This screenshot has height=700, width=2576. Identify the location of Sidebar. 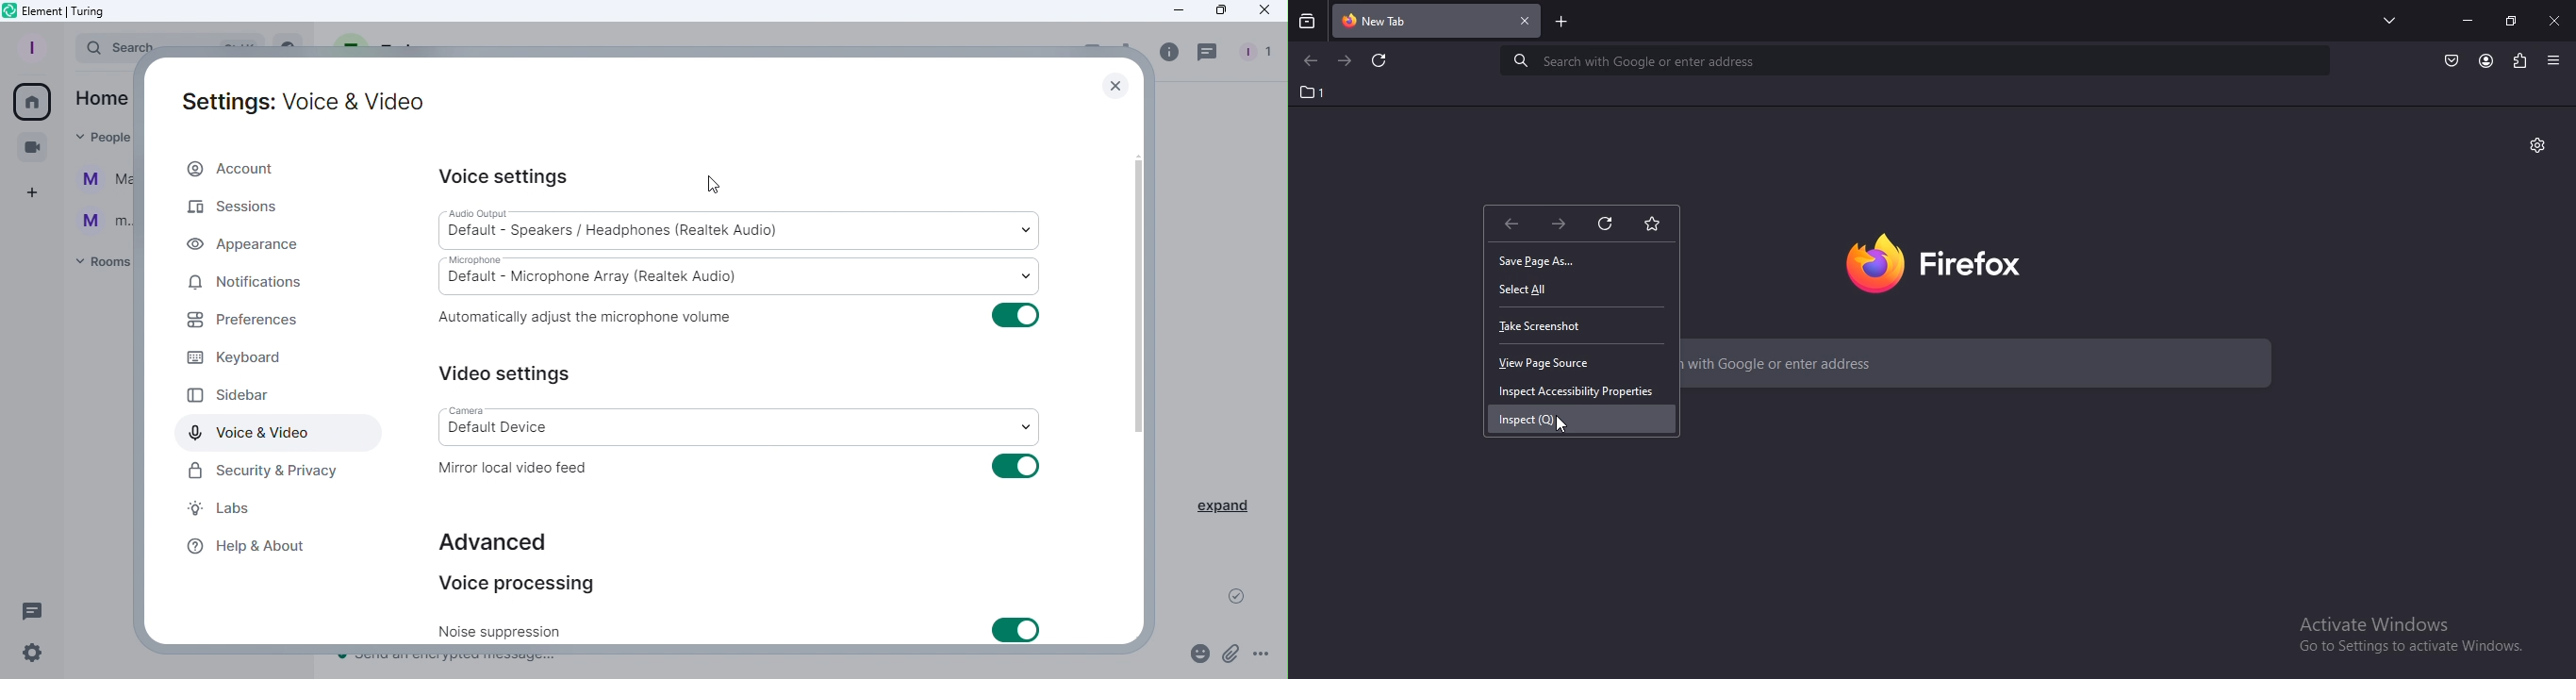
(265, 397).